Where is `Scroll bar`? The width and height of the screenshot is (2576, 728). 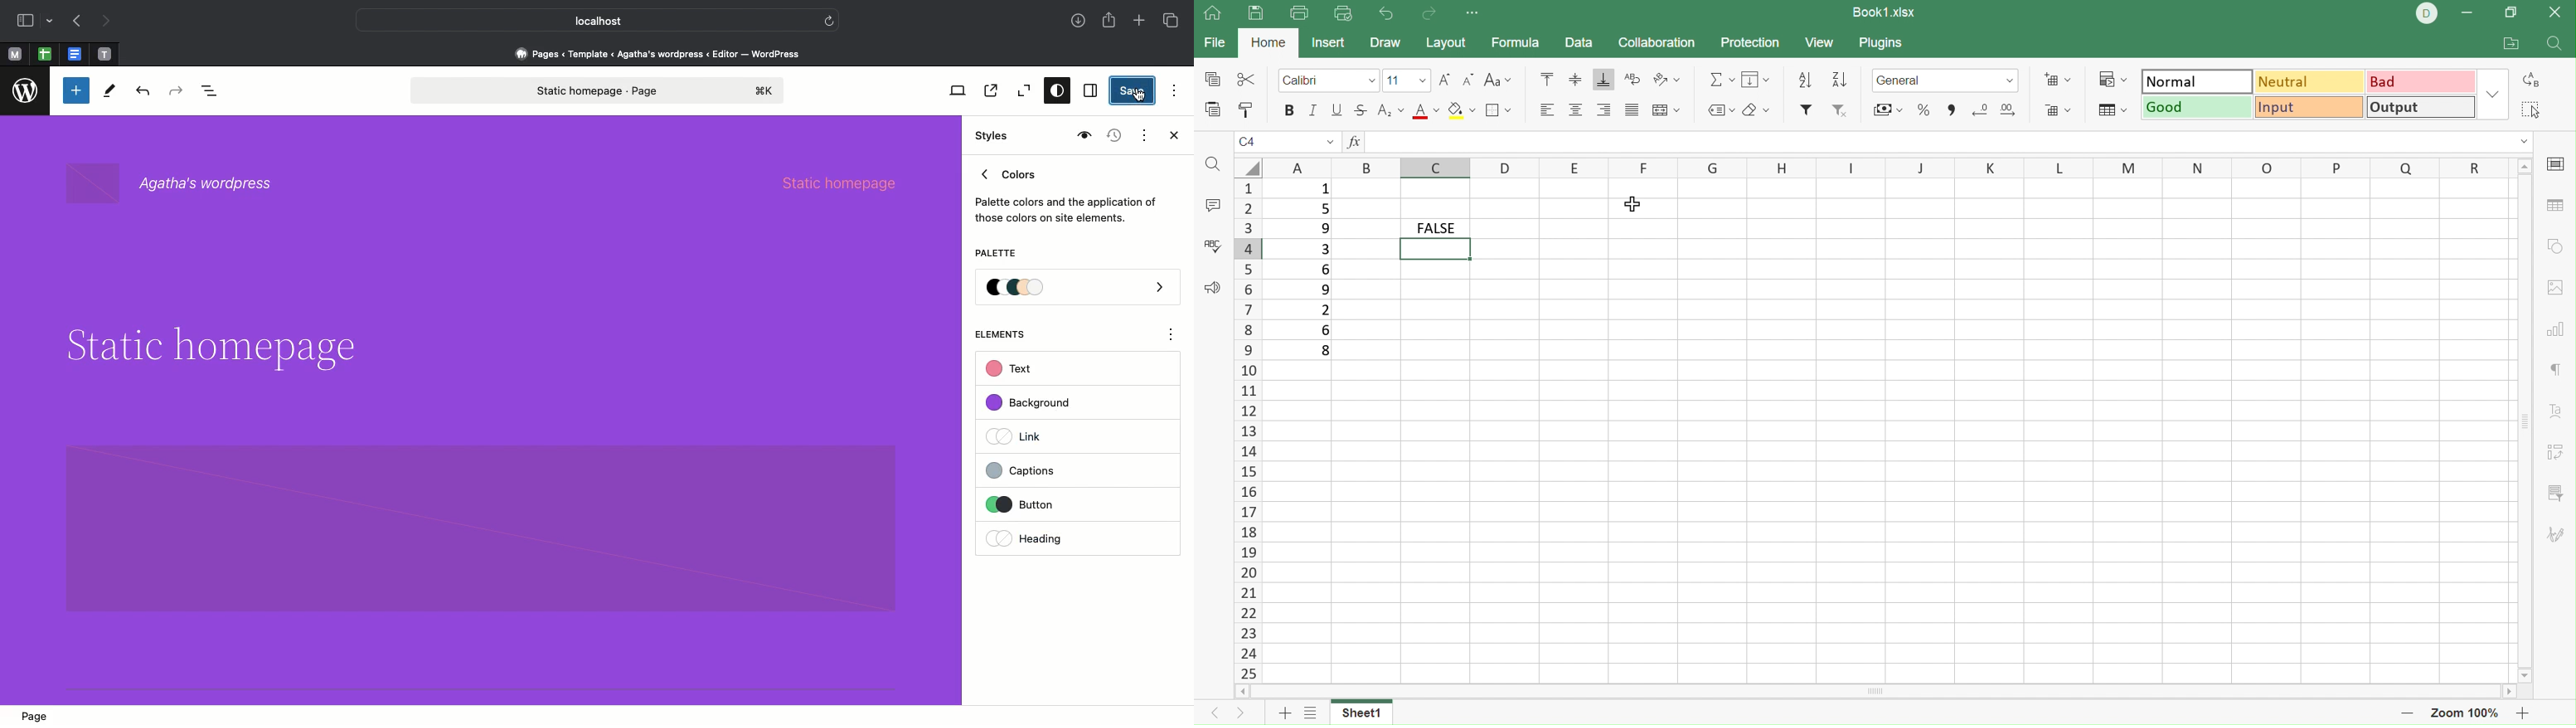
Scroll bar is located at coordinates (2526, 419).